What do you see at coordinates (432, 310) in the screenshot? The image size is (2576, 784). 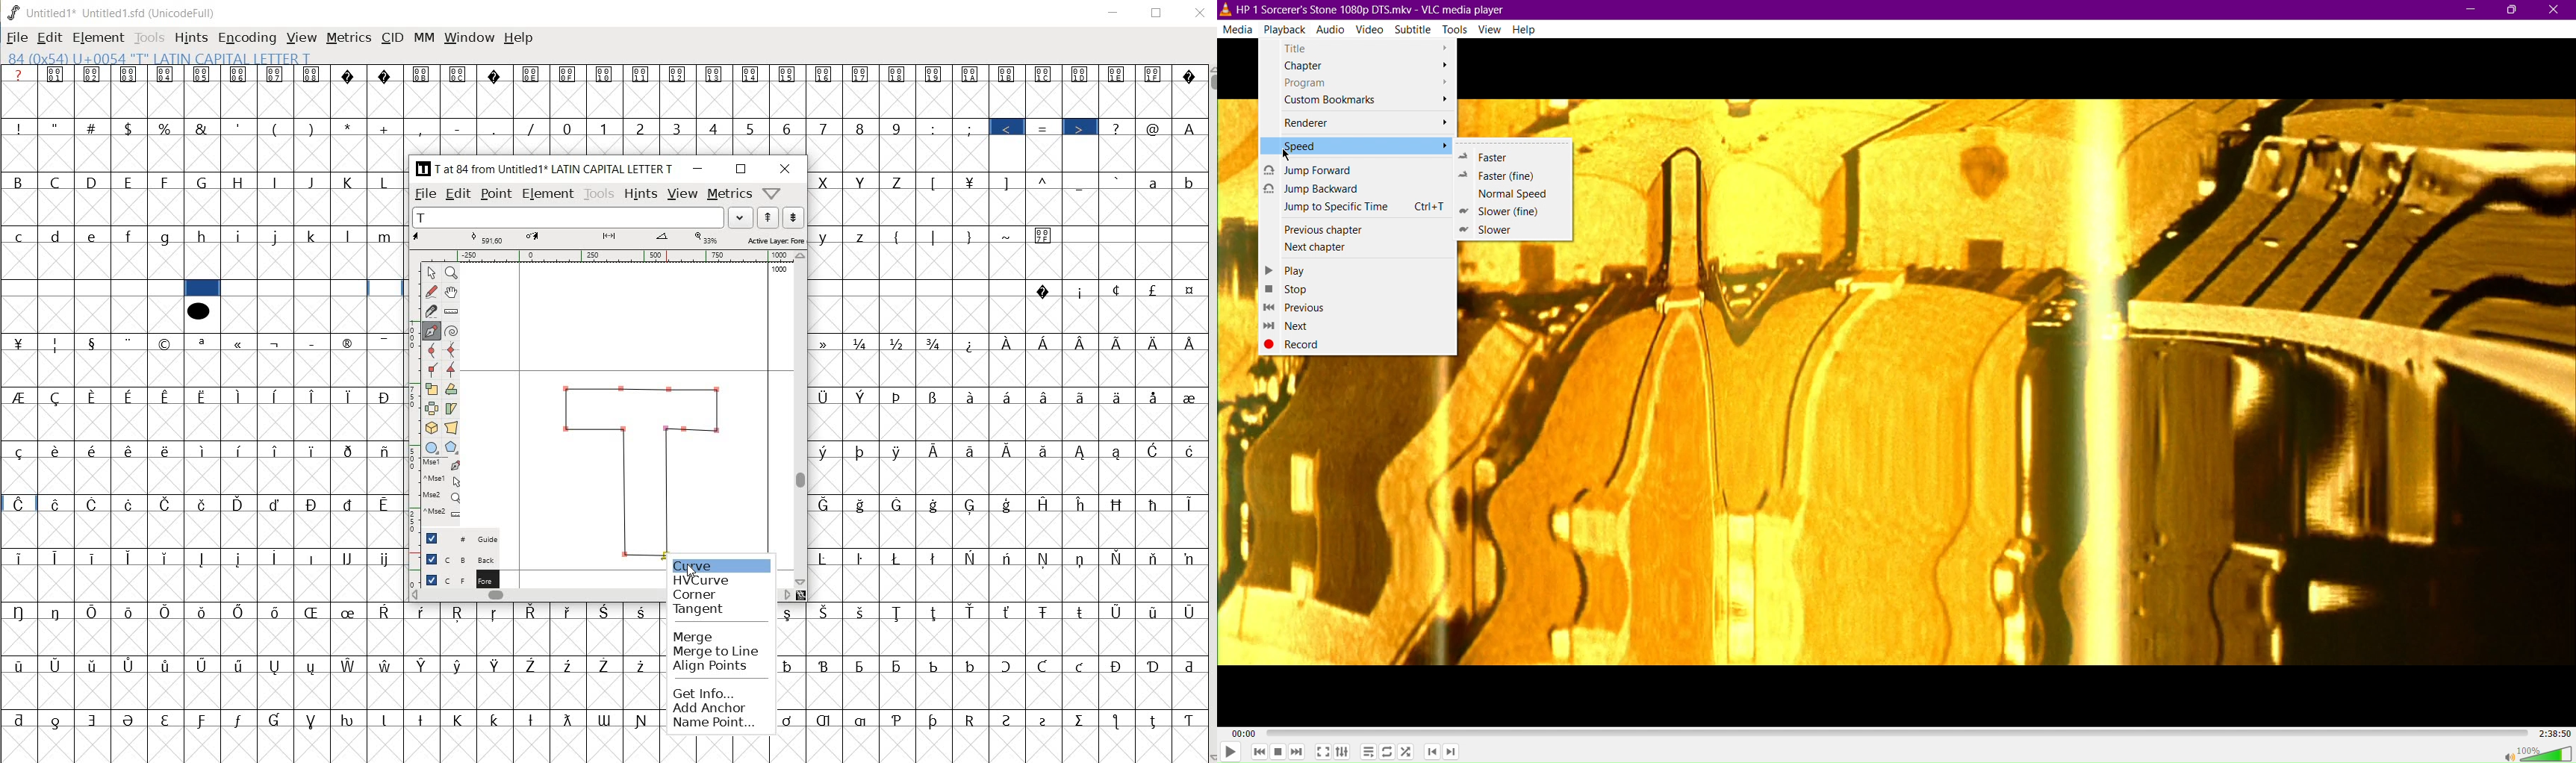 I see `knife` at bounding box center [432, 310].